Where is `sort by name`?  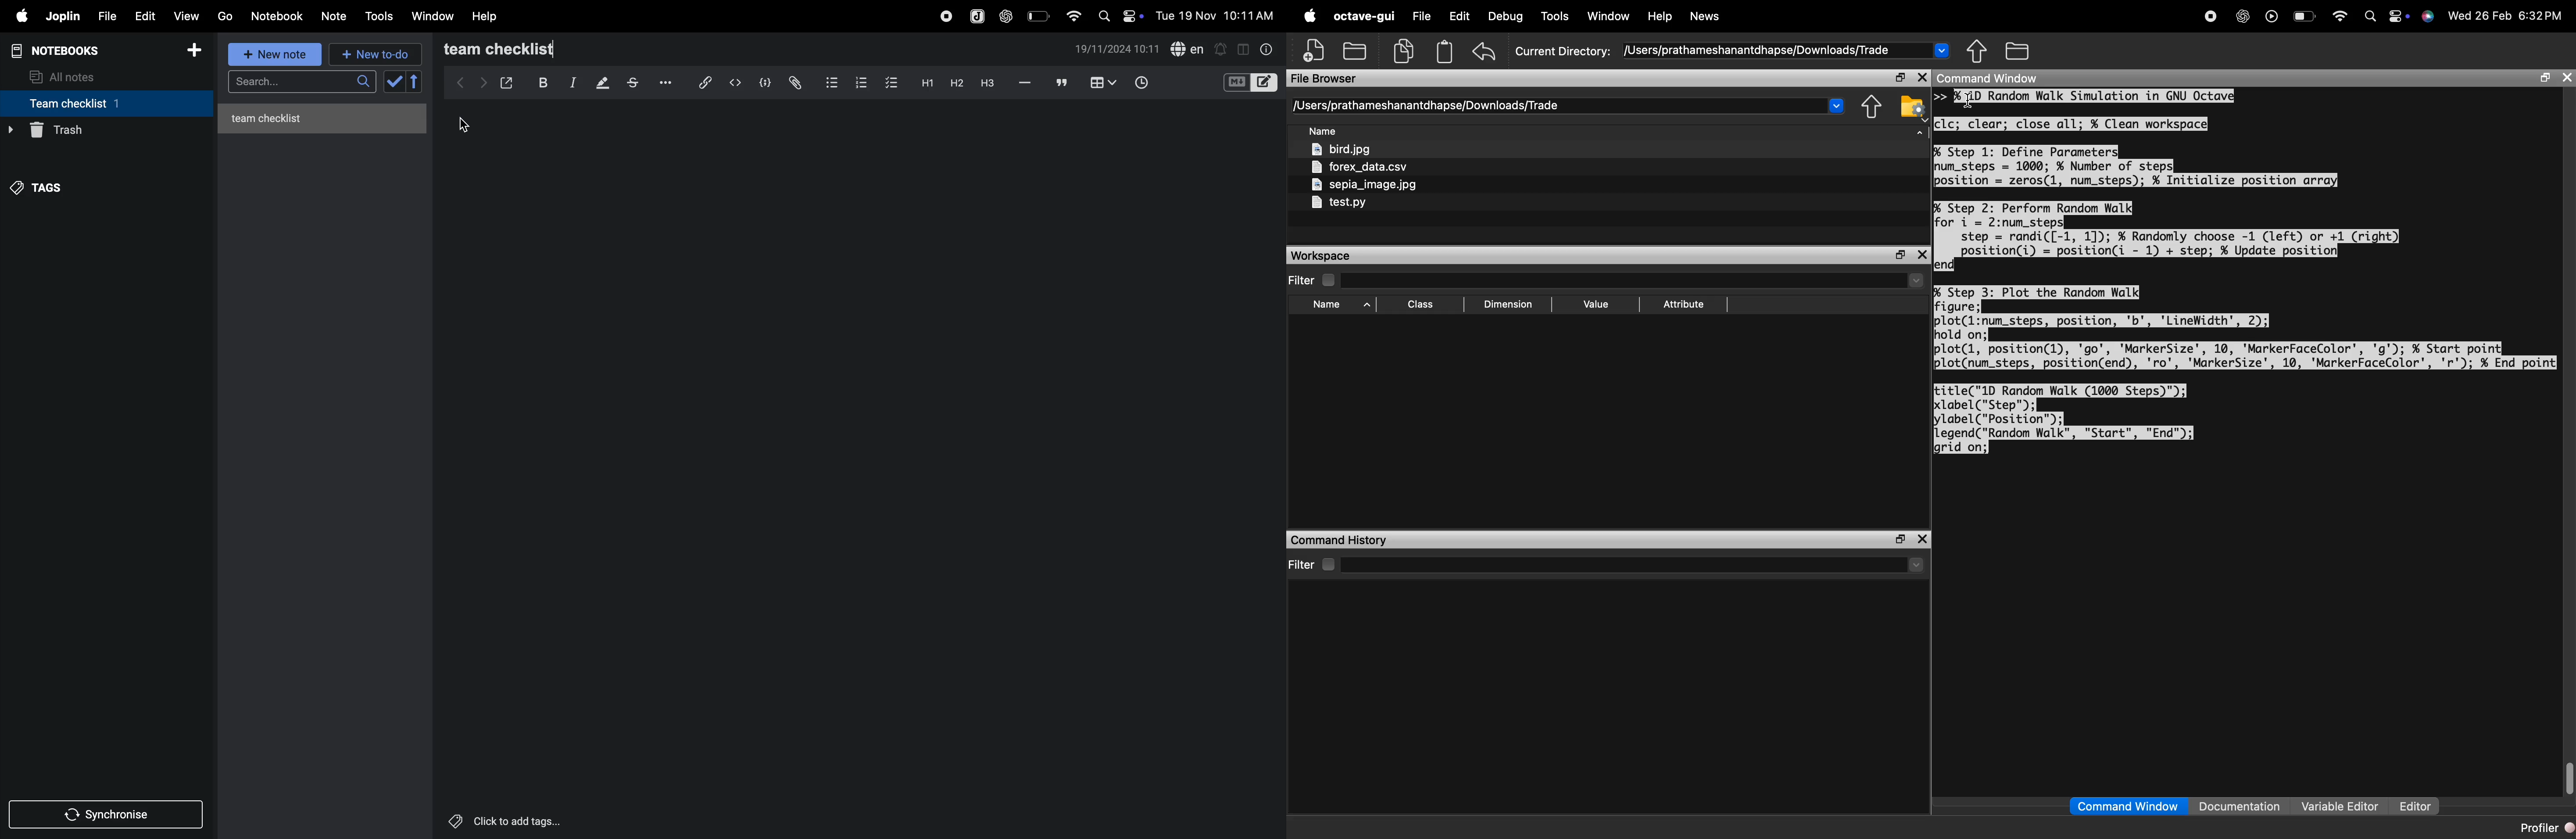
sort by name is located at coordinates (1327, 133).